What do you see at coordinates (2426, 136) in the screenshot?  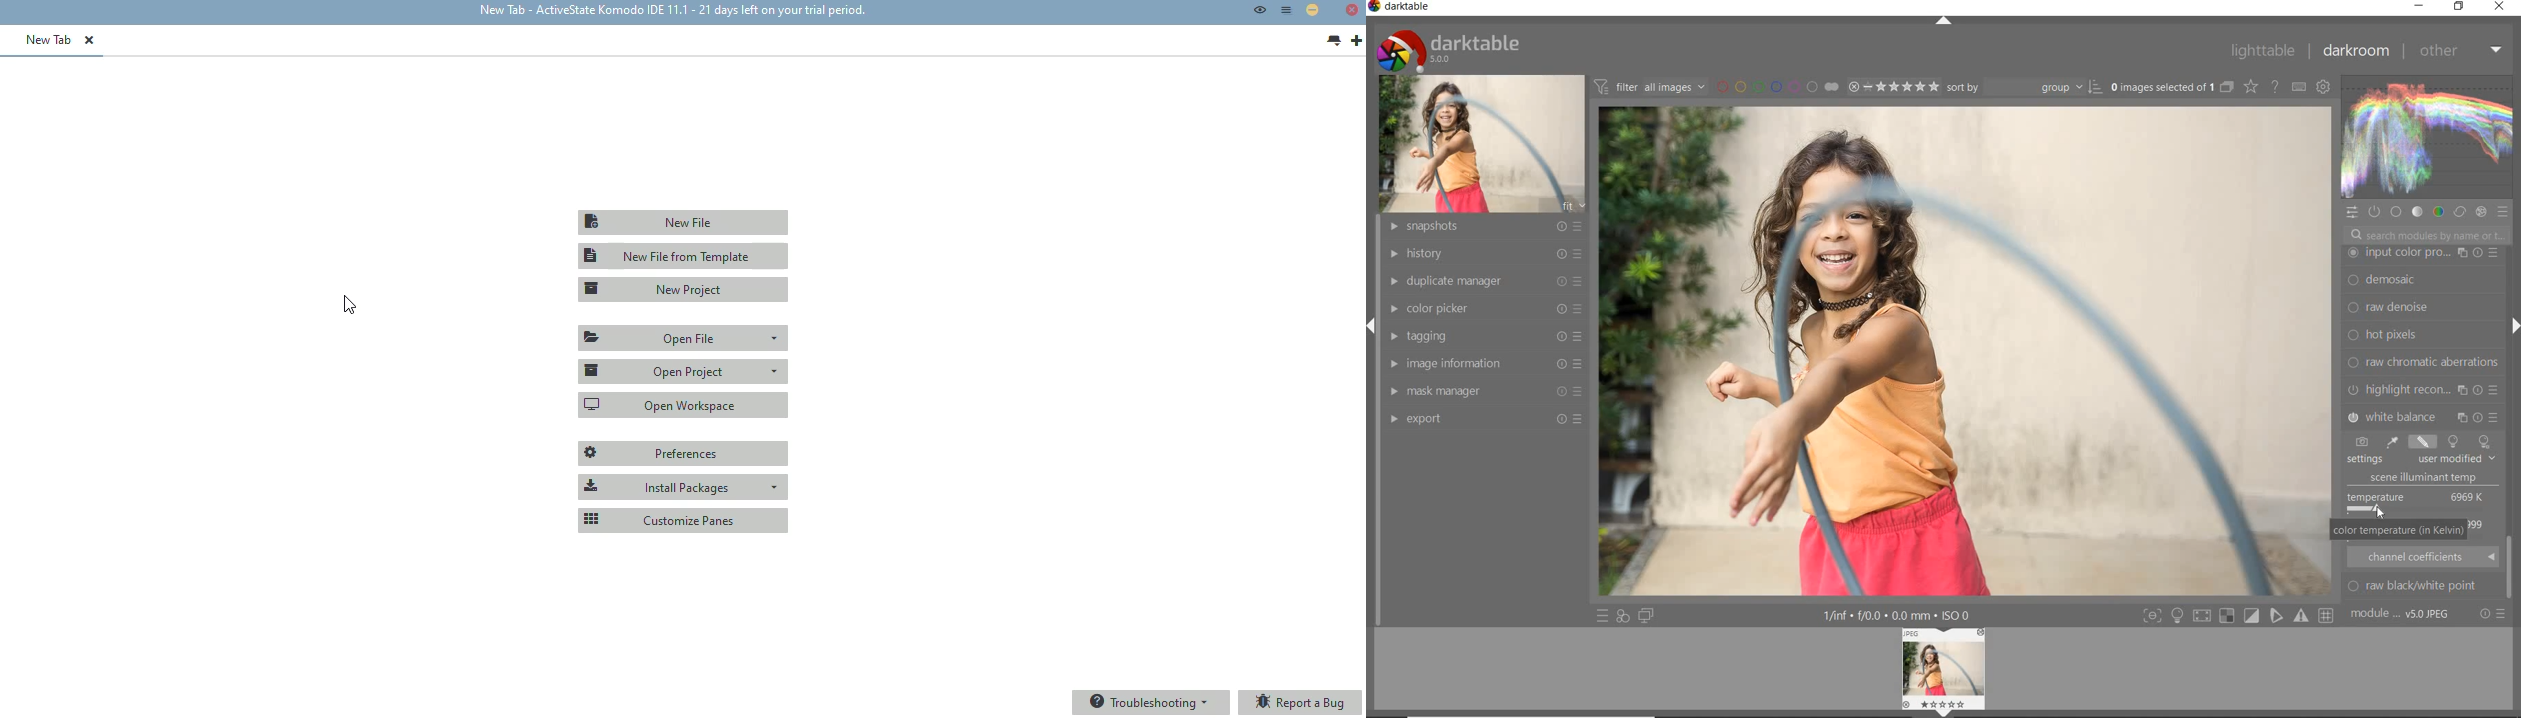 I see `waveform` at bounding box center [2426, 136].